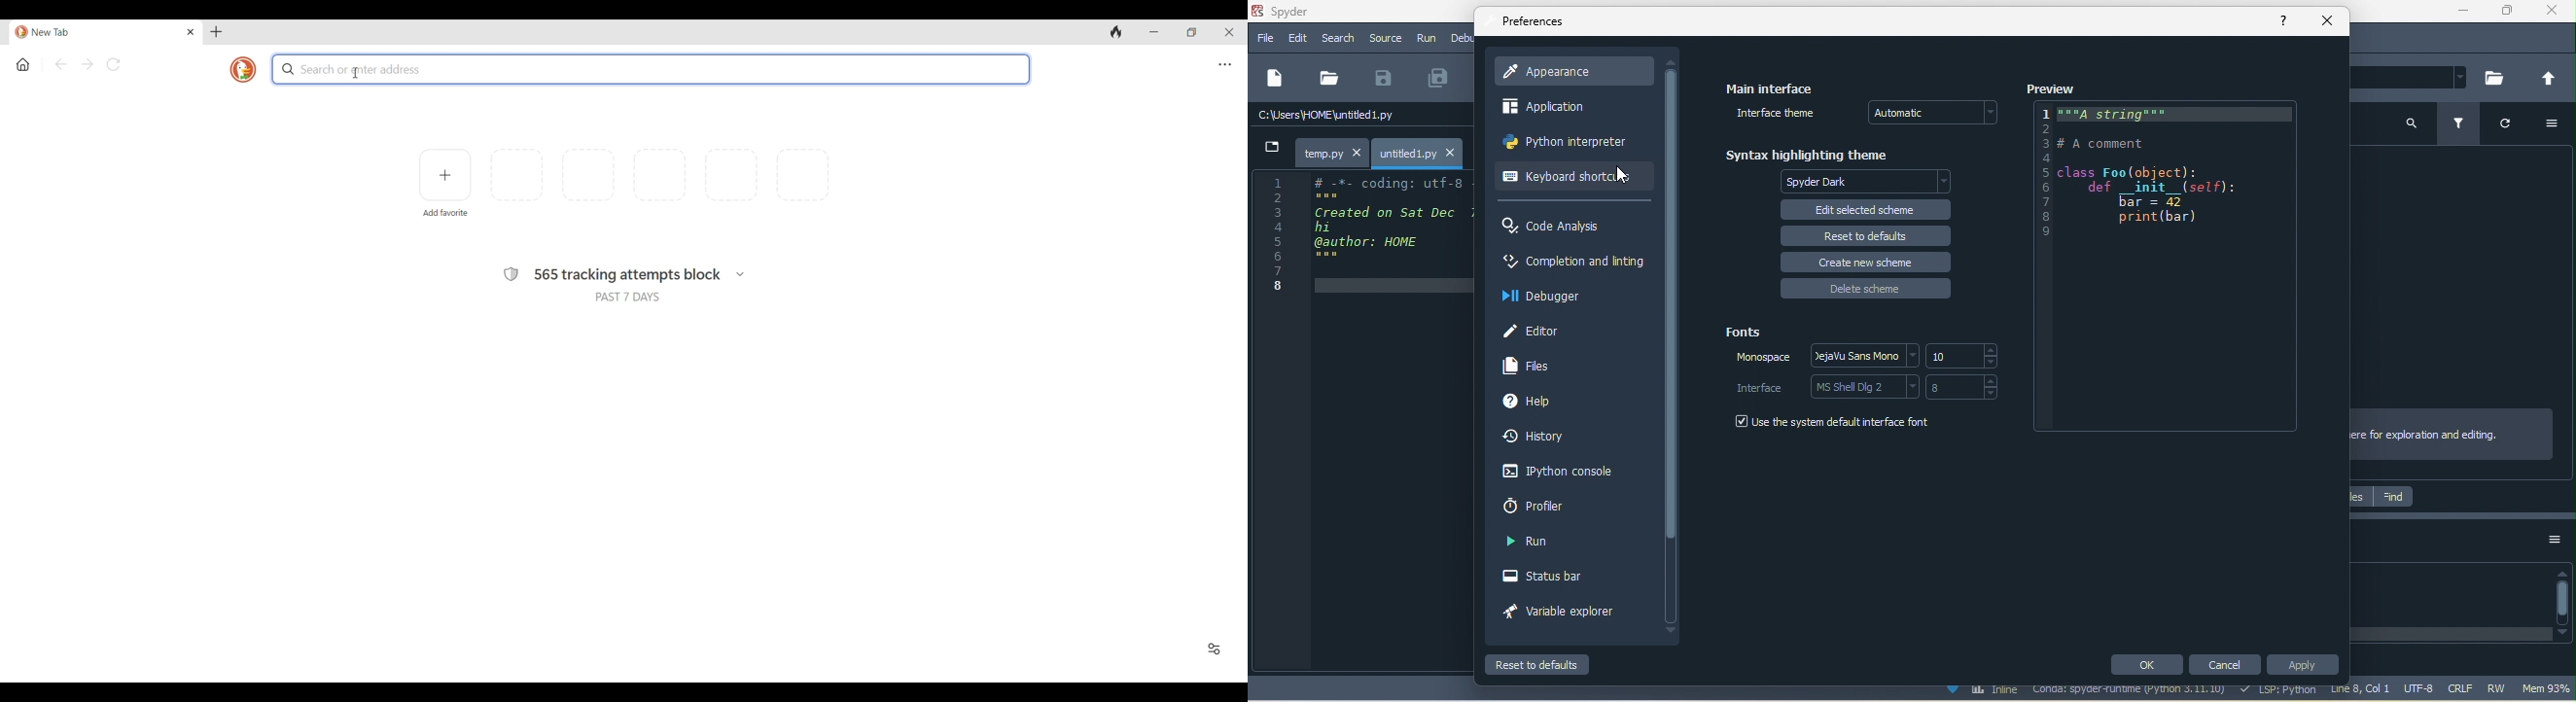  Describe the element at coordinates (1276, 79) in the screenshot. I see `new` at that location.